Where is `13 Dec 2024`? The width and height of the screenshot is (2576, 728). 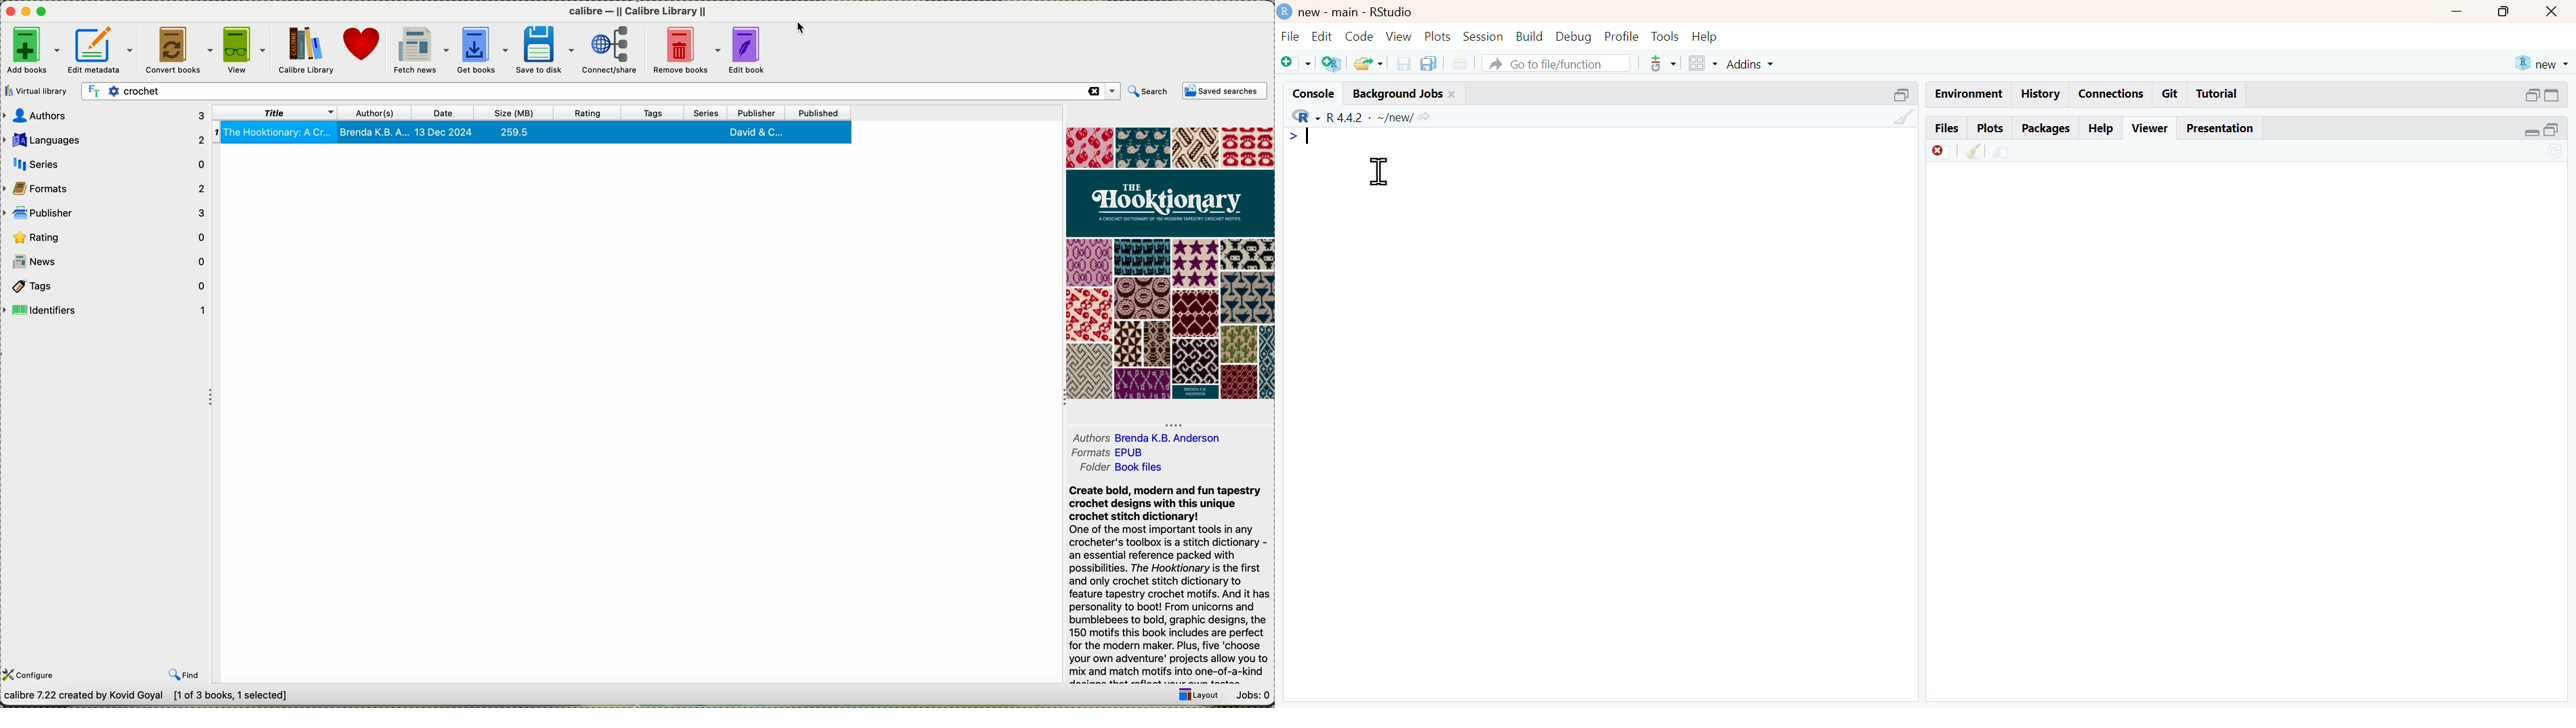
13 Dec 2024 is located at coordinates (447, 133).